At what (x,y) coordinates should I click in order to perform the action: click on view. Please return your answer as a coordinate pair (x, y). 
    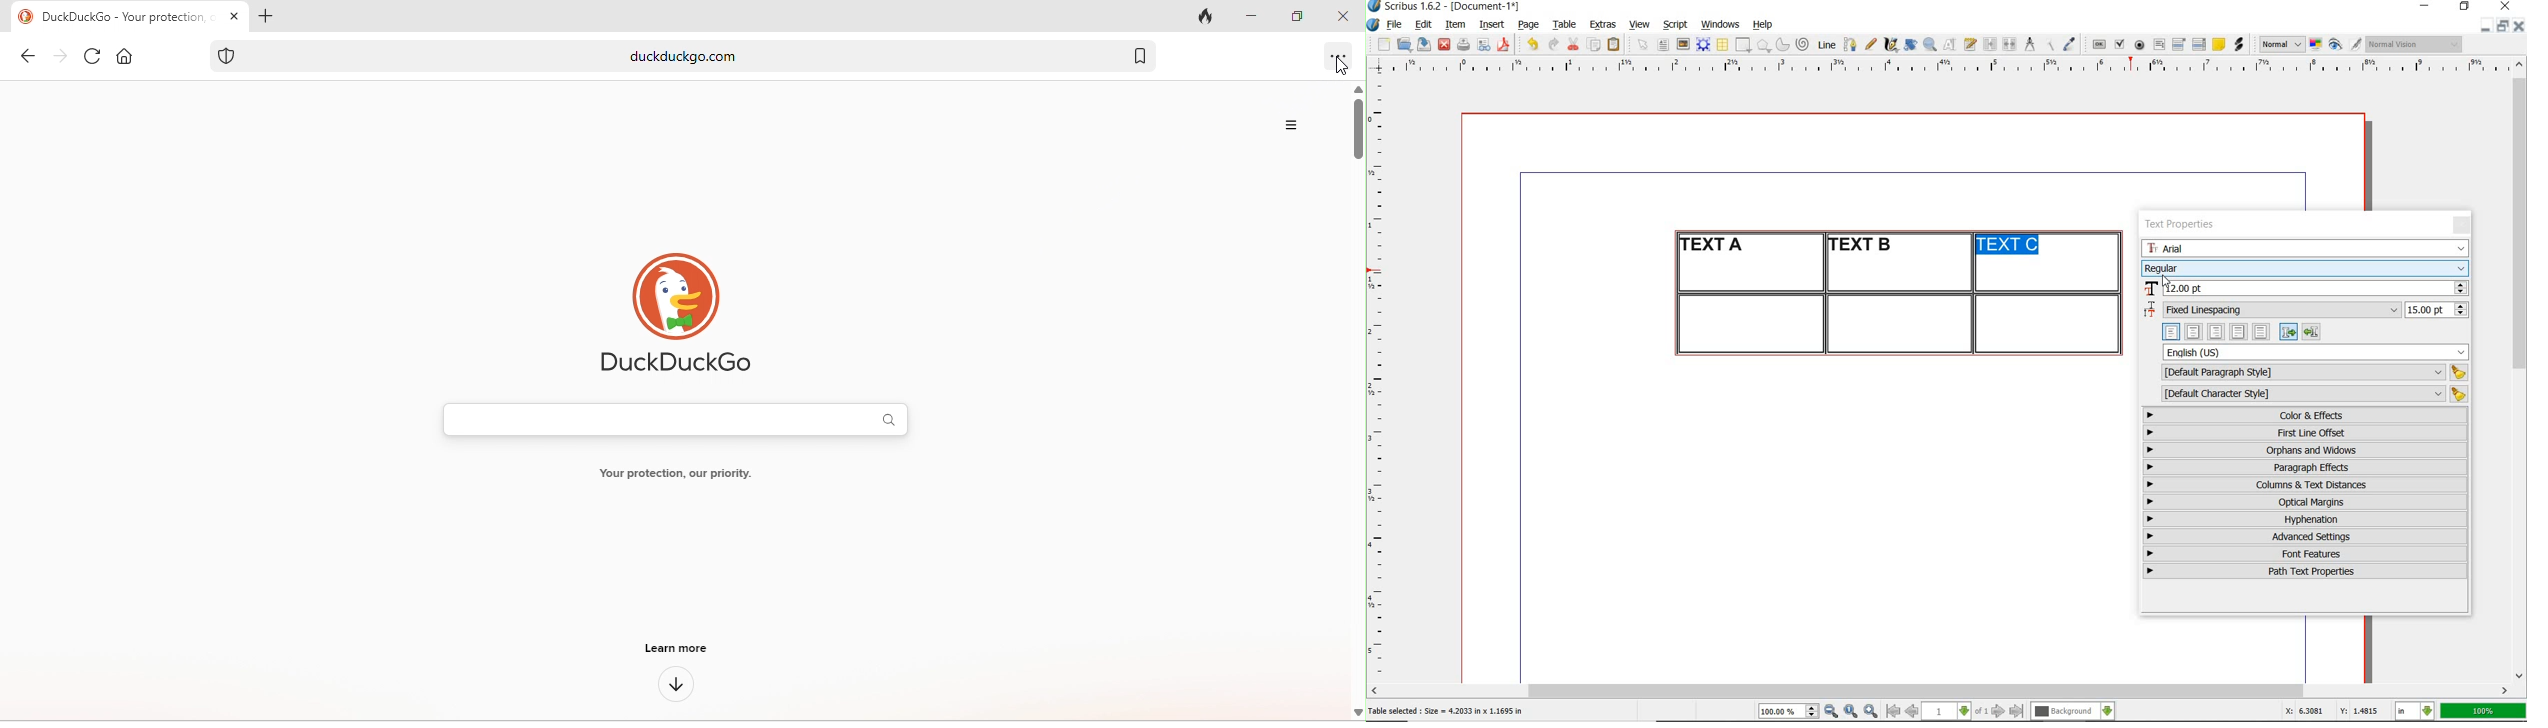
    Looking at the image, I should click on (1640, 24).